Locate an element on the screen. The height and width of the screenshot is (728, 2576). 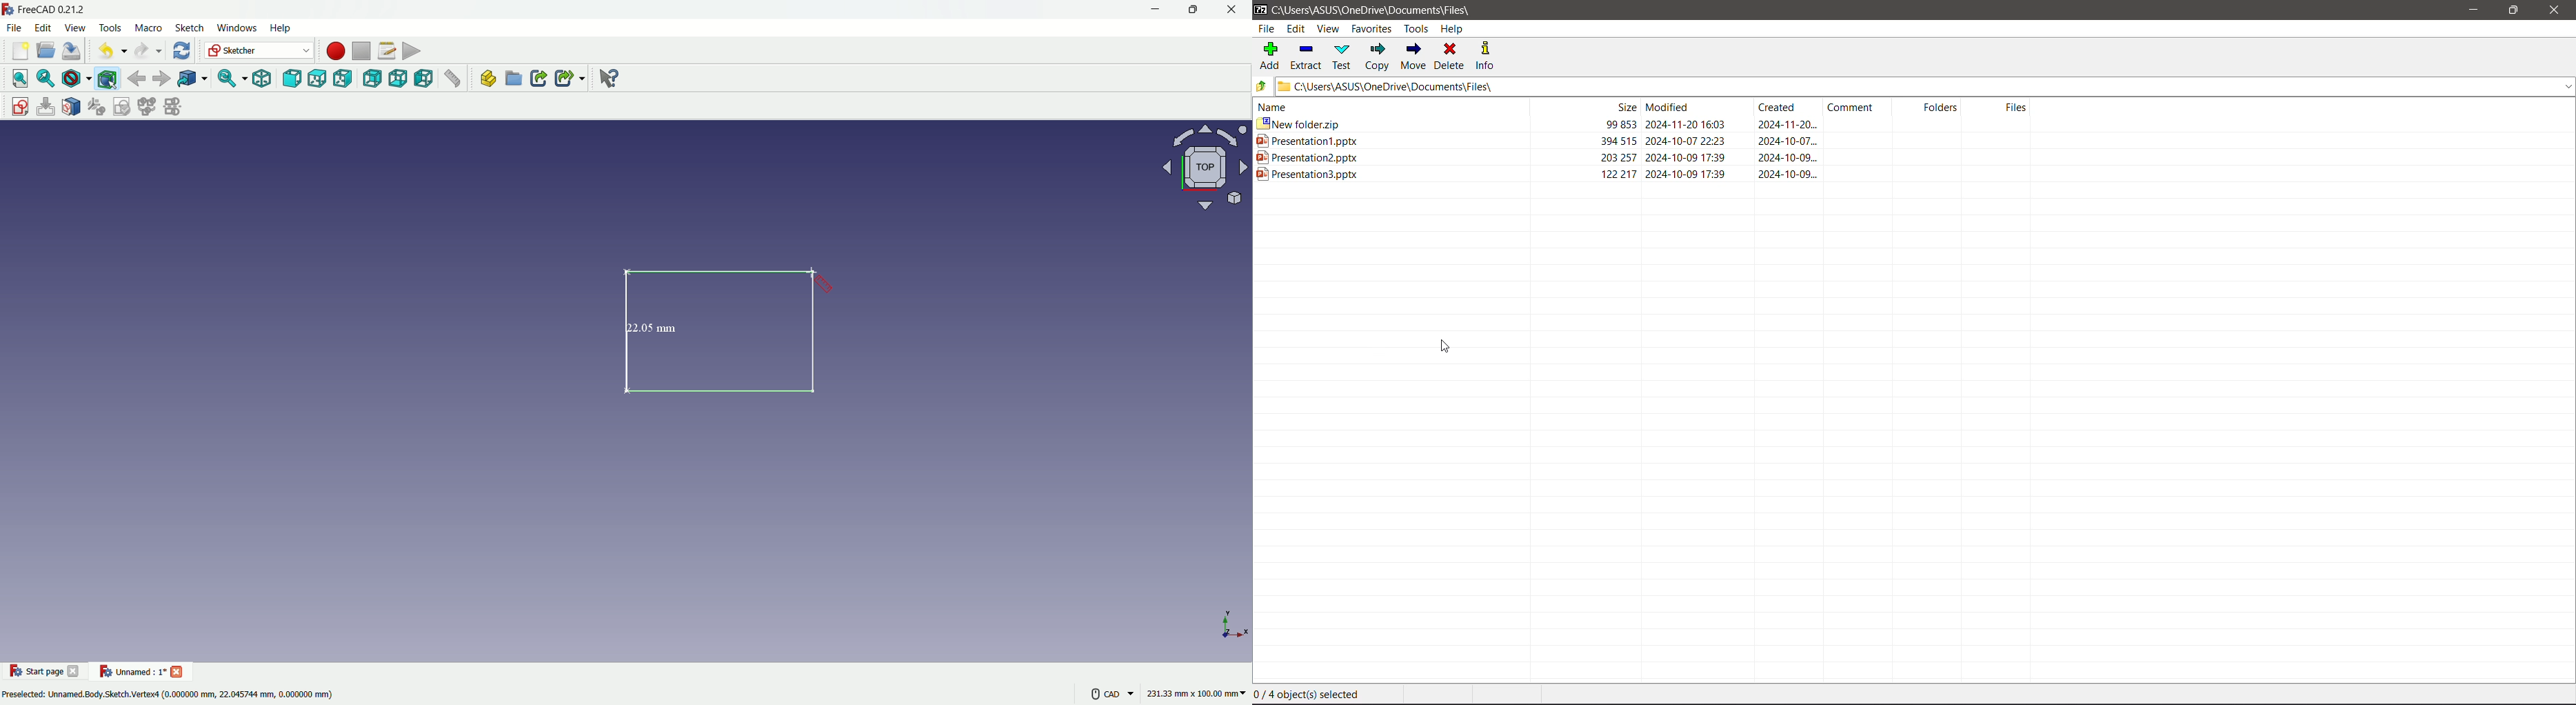
view menu is located at coordinates (74, 28).